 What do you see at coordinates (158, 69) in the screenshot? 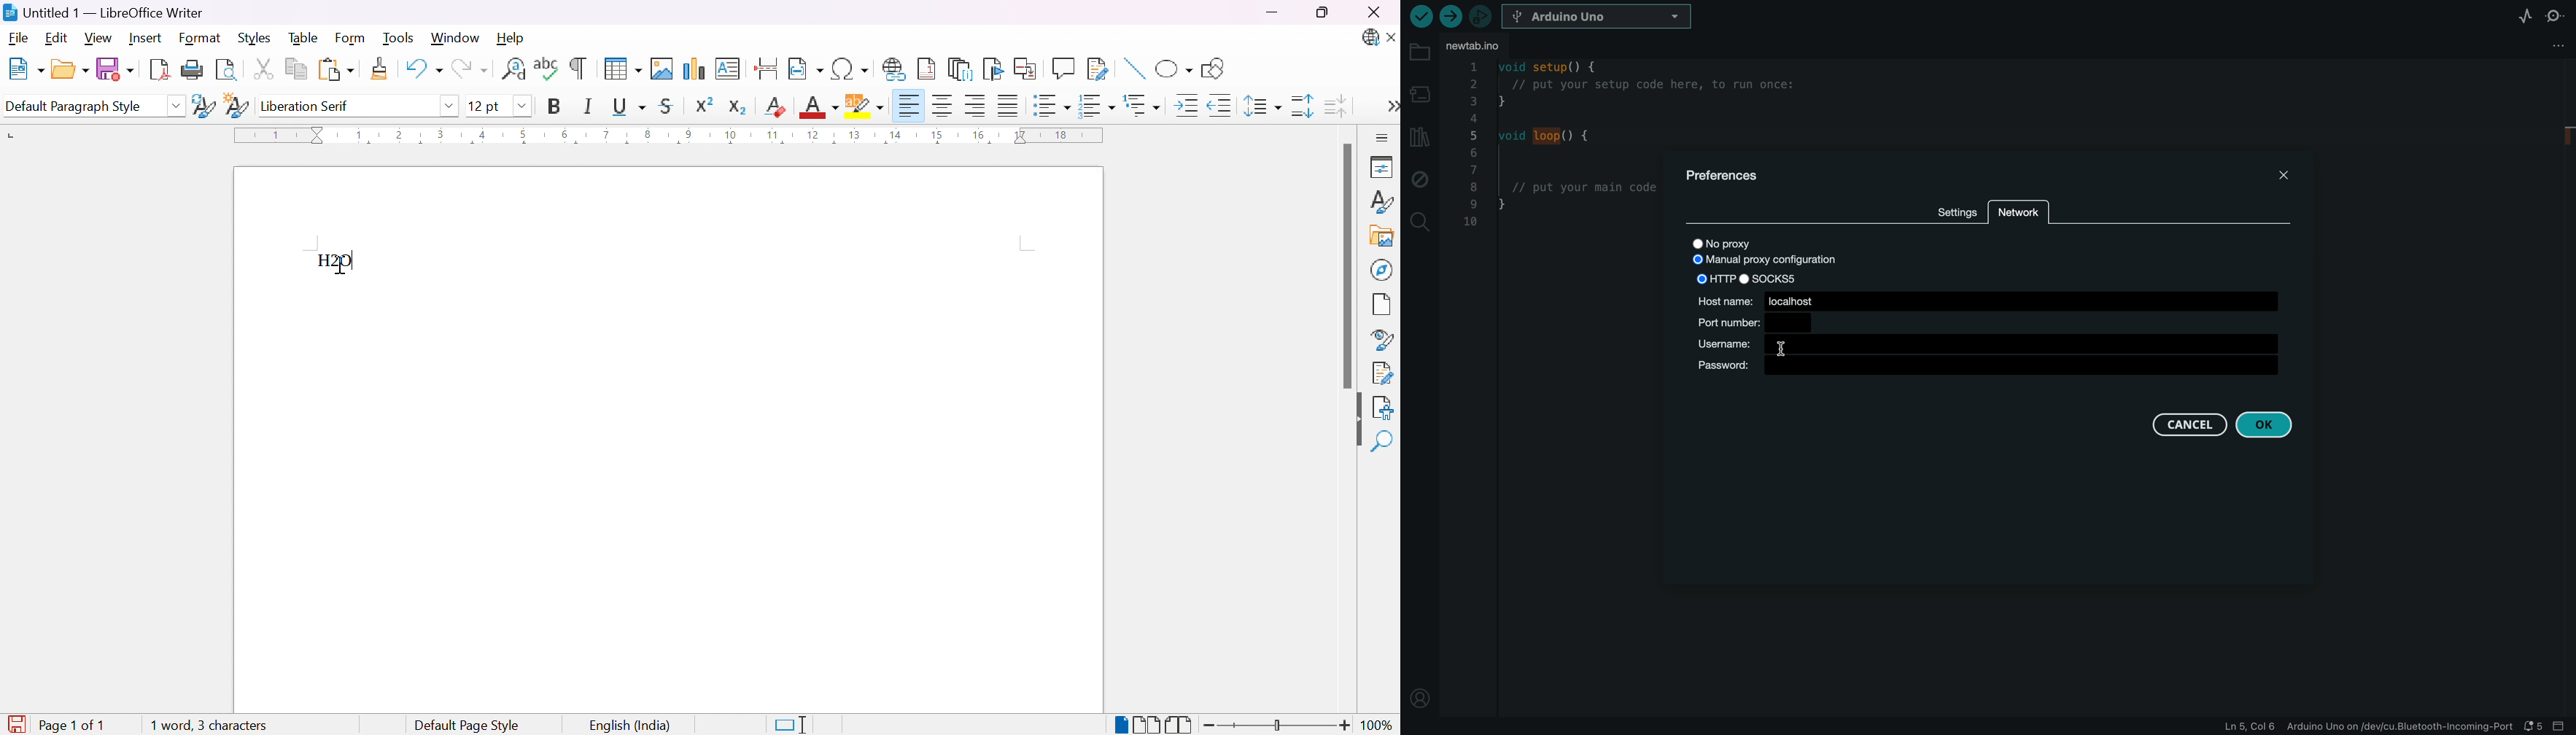
I see `Export as PDF` at bounding box center [158, 69].